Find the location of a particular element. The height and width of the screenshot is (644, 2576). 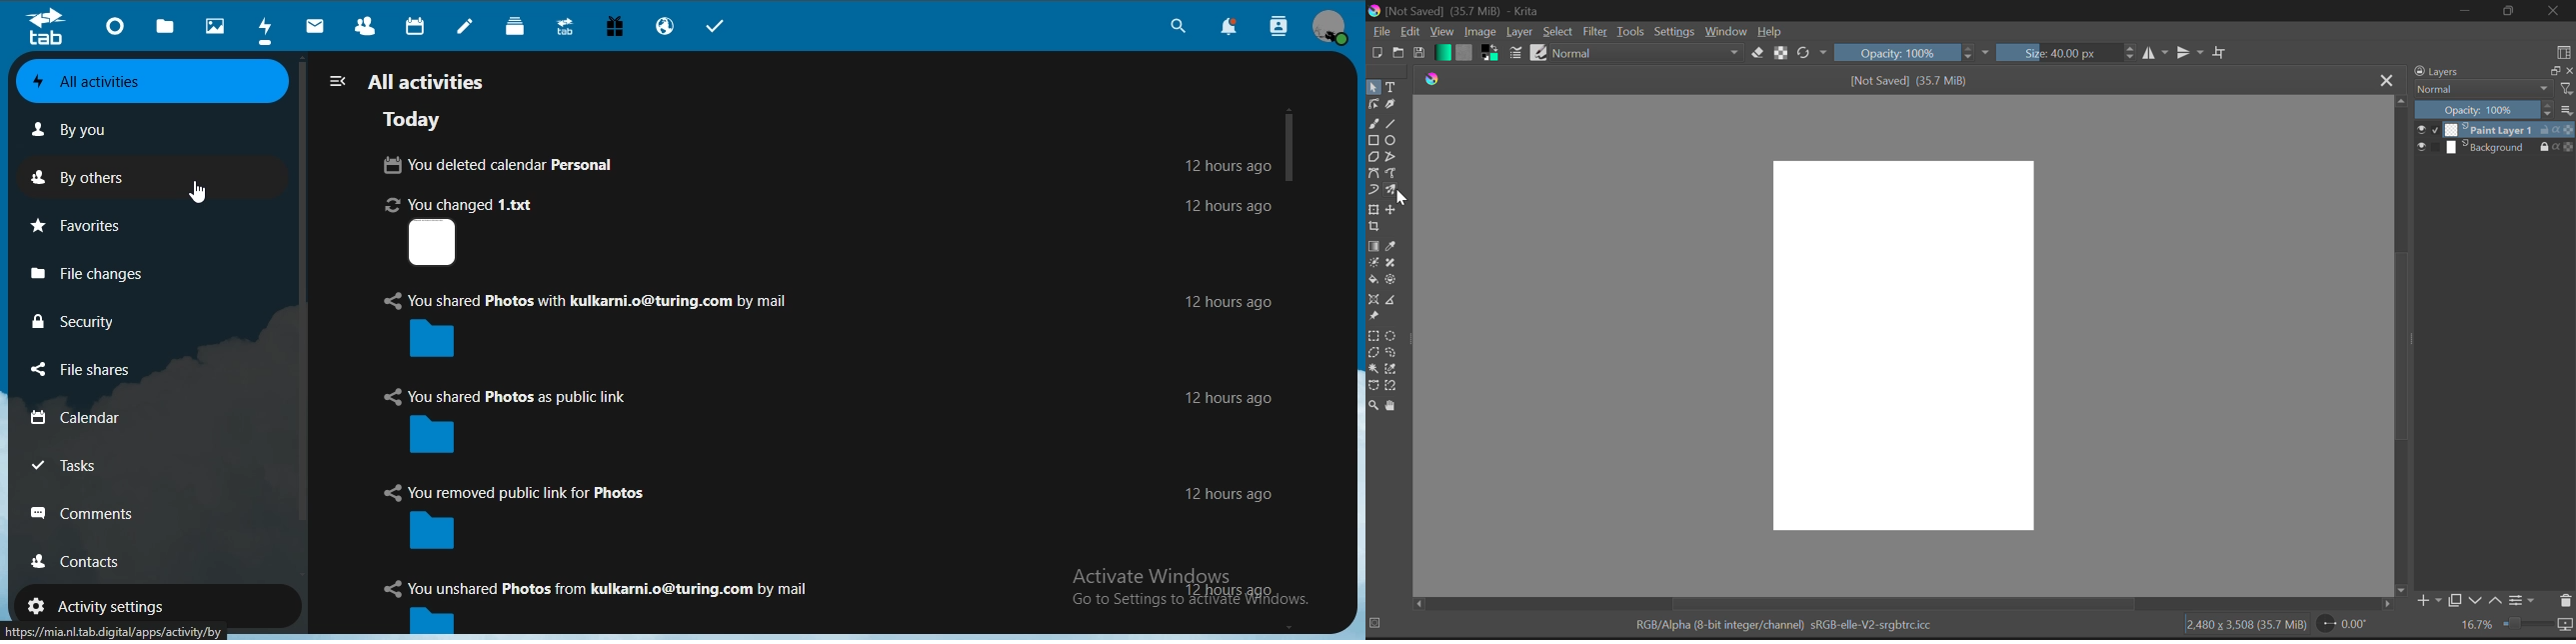

Brush Presets is located at coordinates (1540, 52).